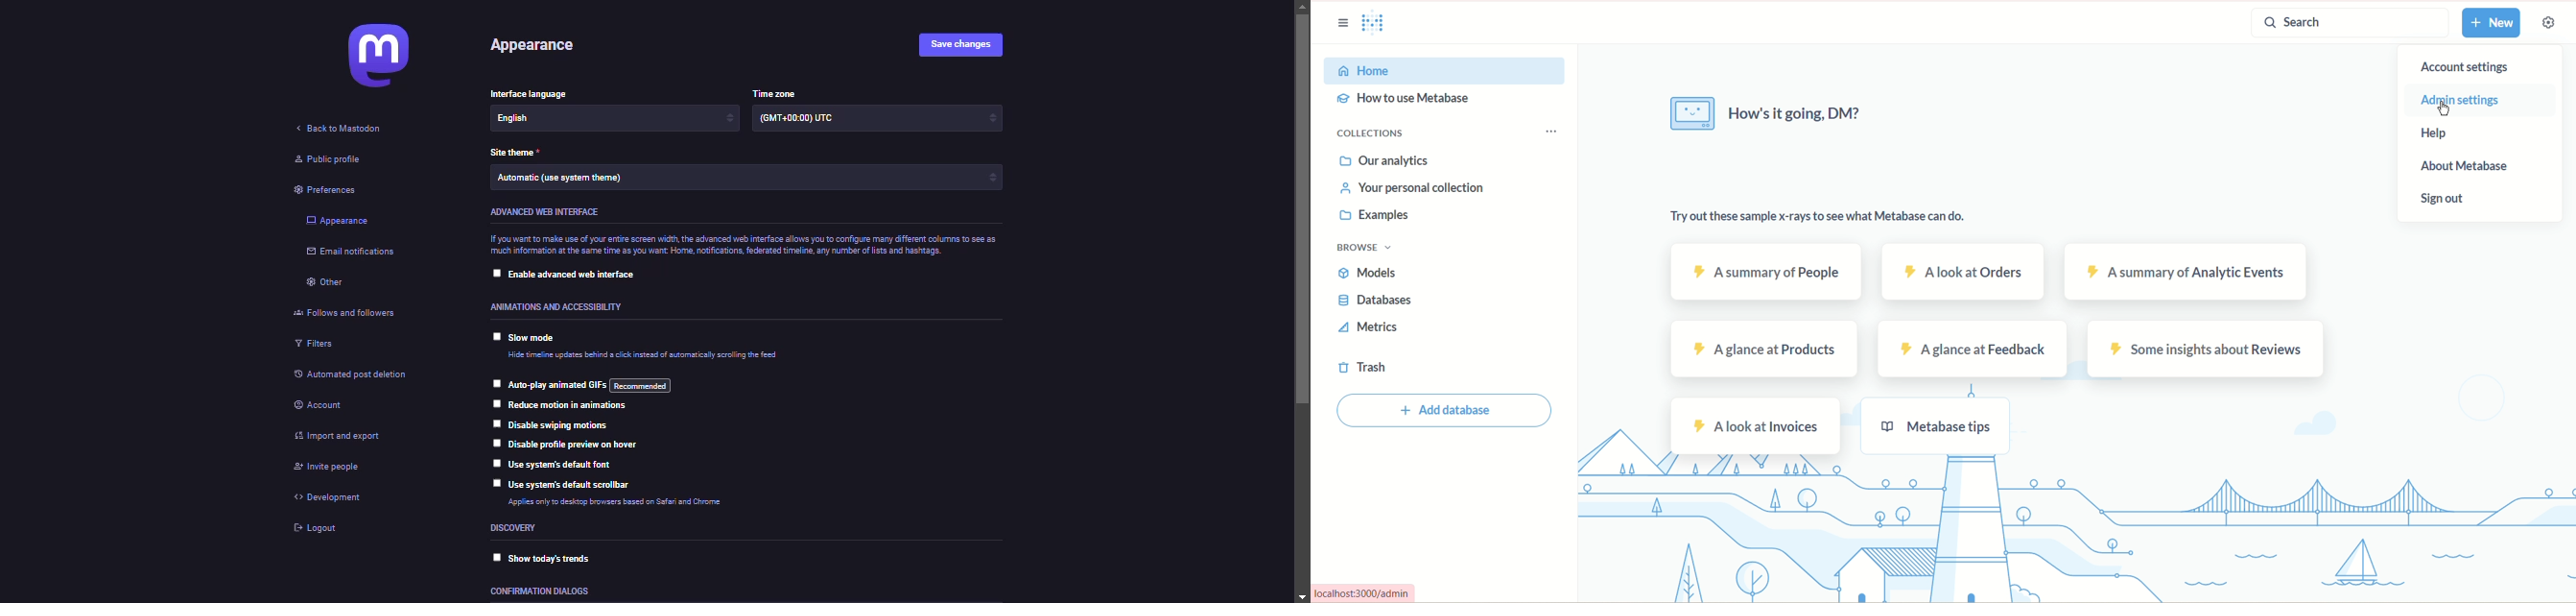  What do you see at coordinates (561, 425) in the screenshot?
I see `disable swiping motions` at bounding box center [561, 425].